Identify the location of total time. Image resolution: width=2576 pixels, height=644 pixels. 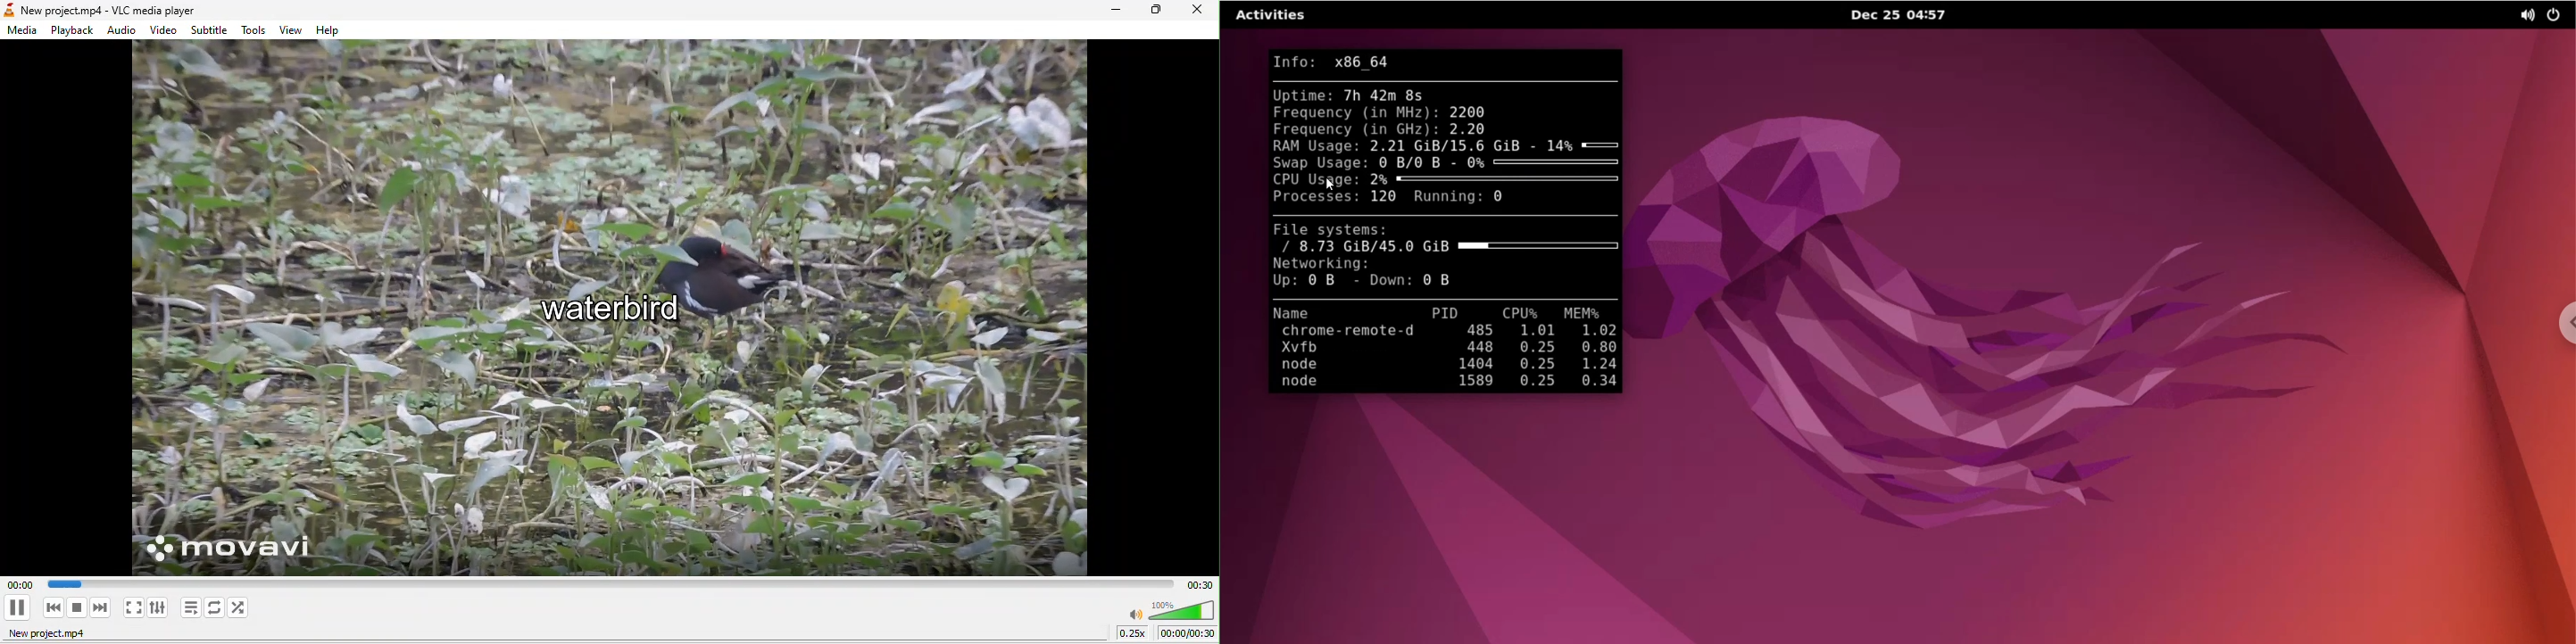
(1195, 583).